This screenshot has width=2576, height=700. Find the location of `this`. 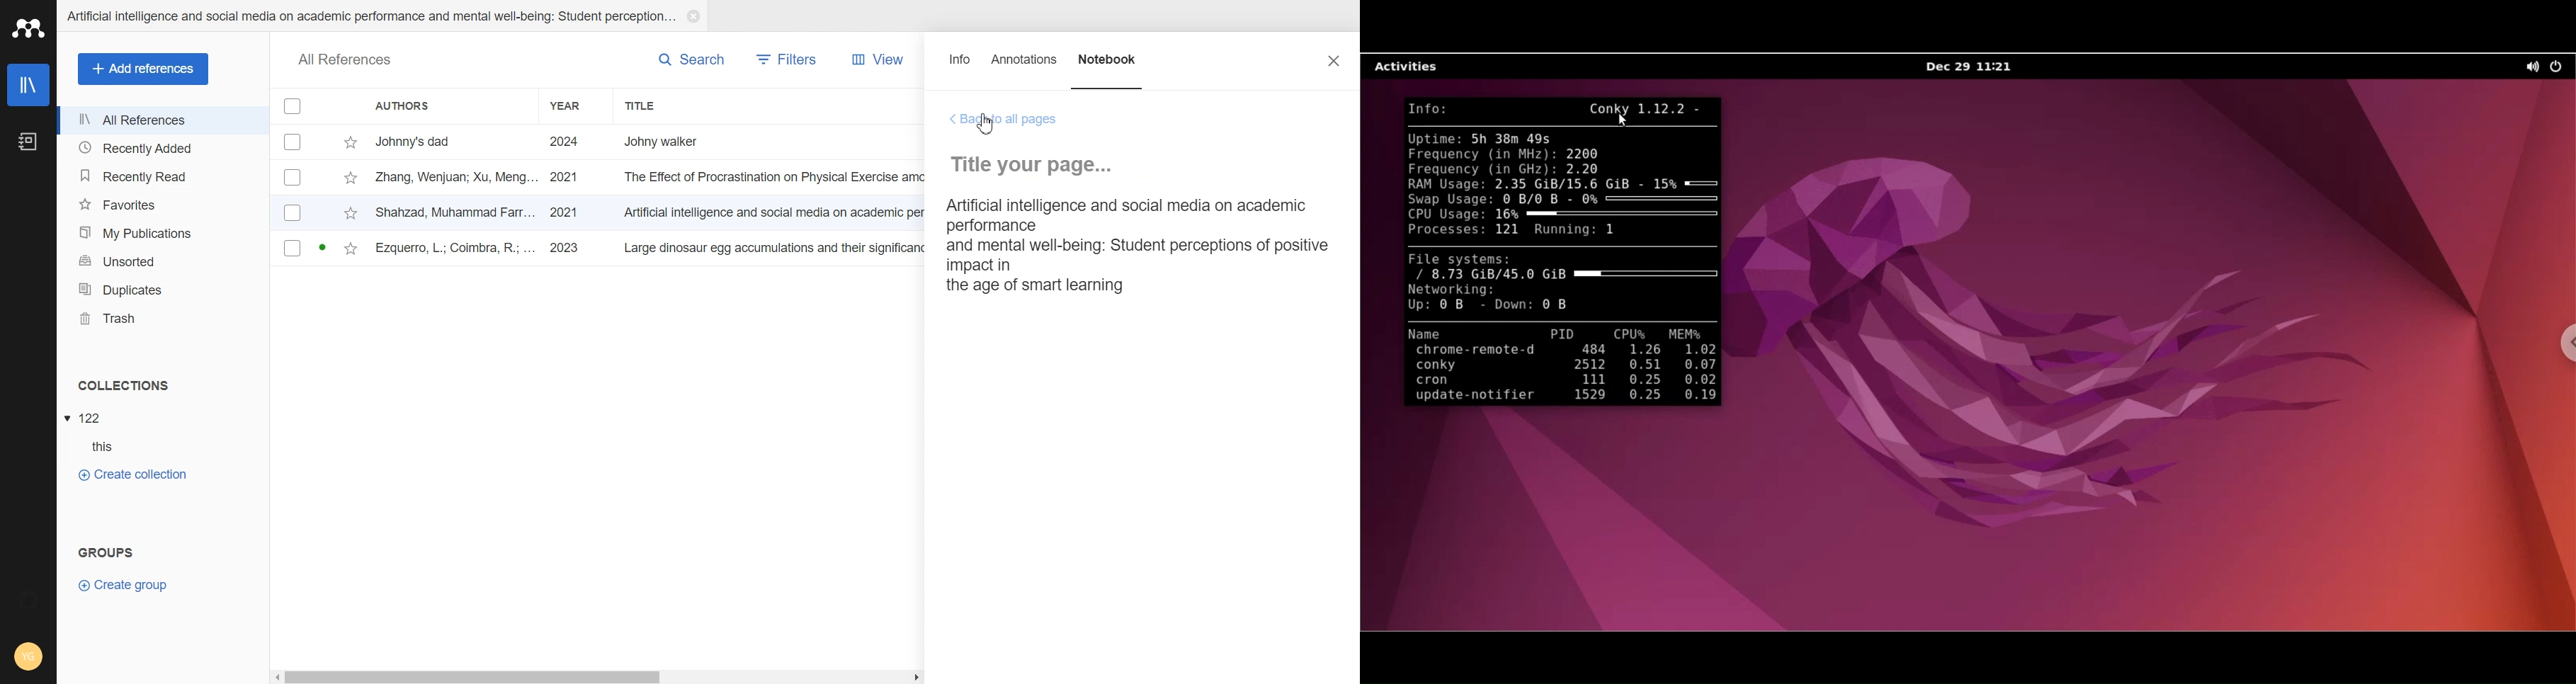

this is located at coordinates (110, 447).